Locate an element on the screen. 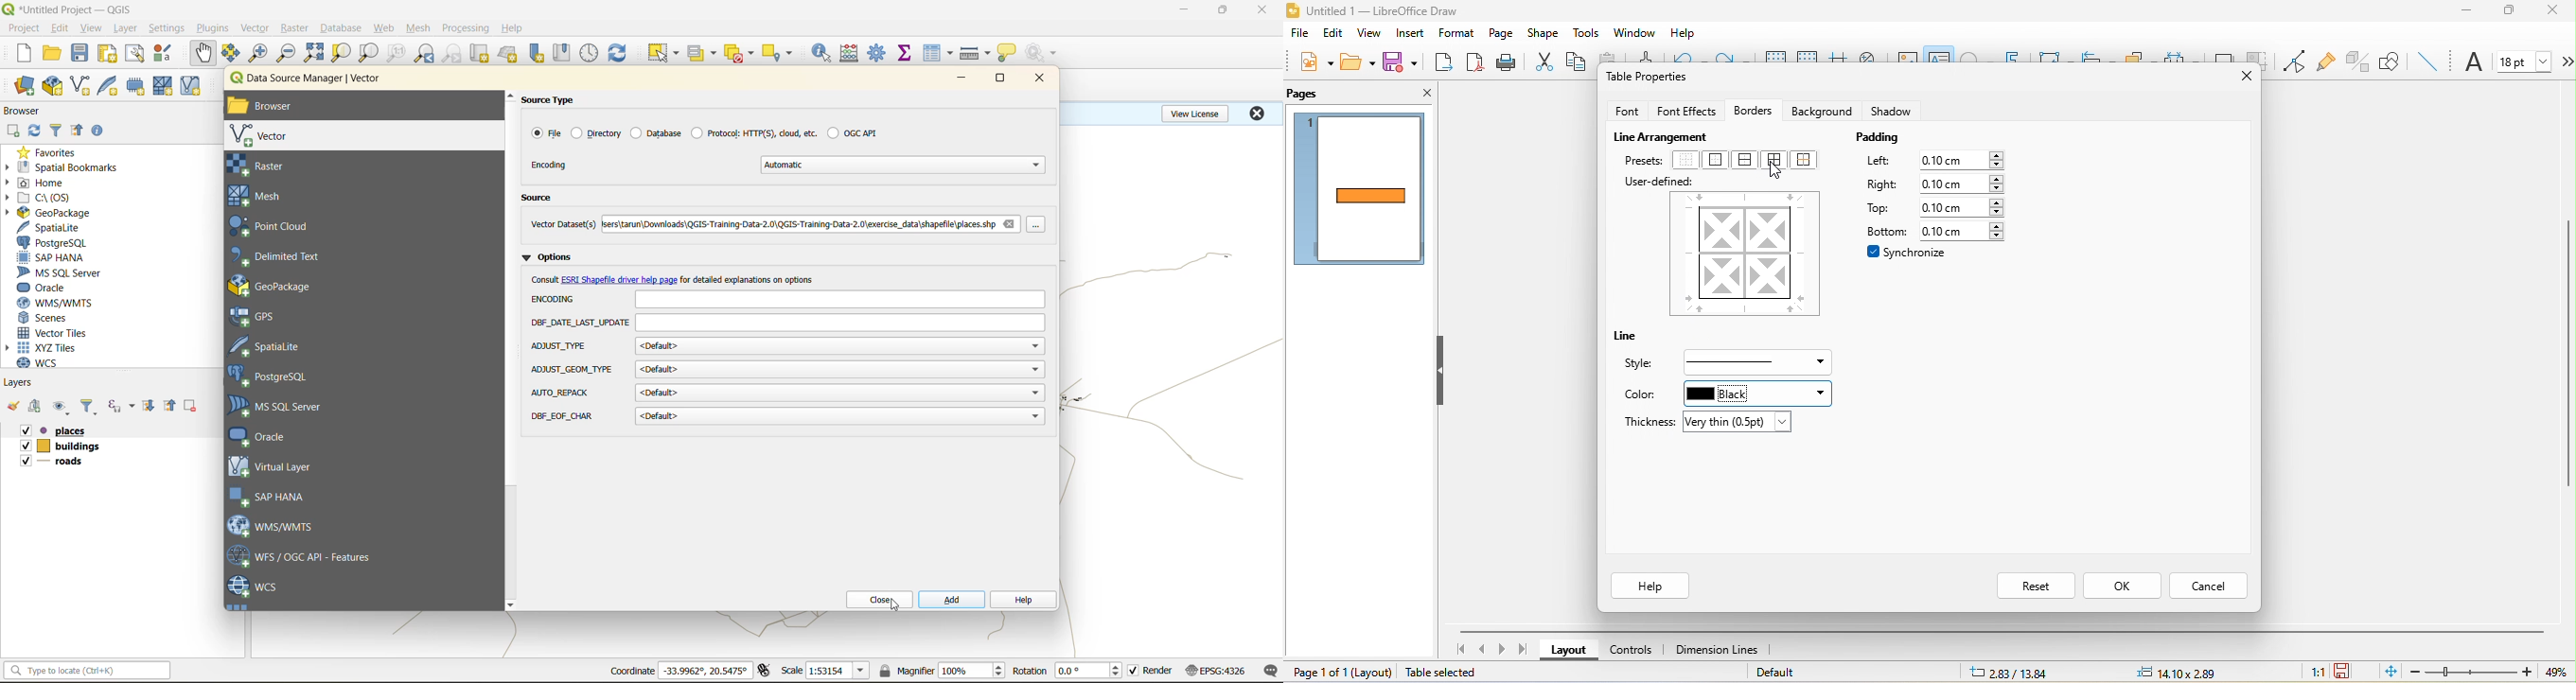  toggle extents is located at coordinates (766, 670).